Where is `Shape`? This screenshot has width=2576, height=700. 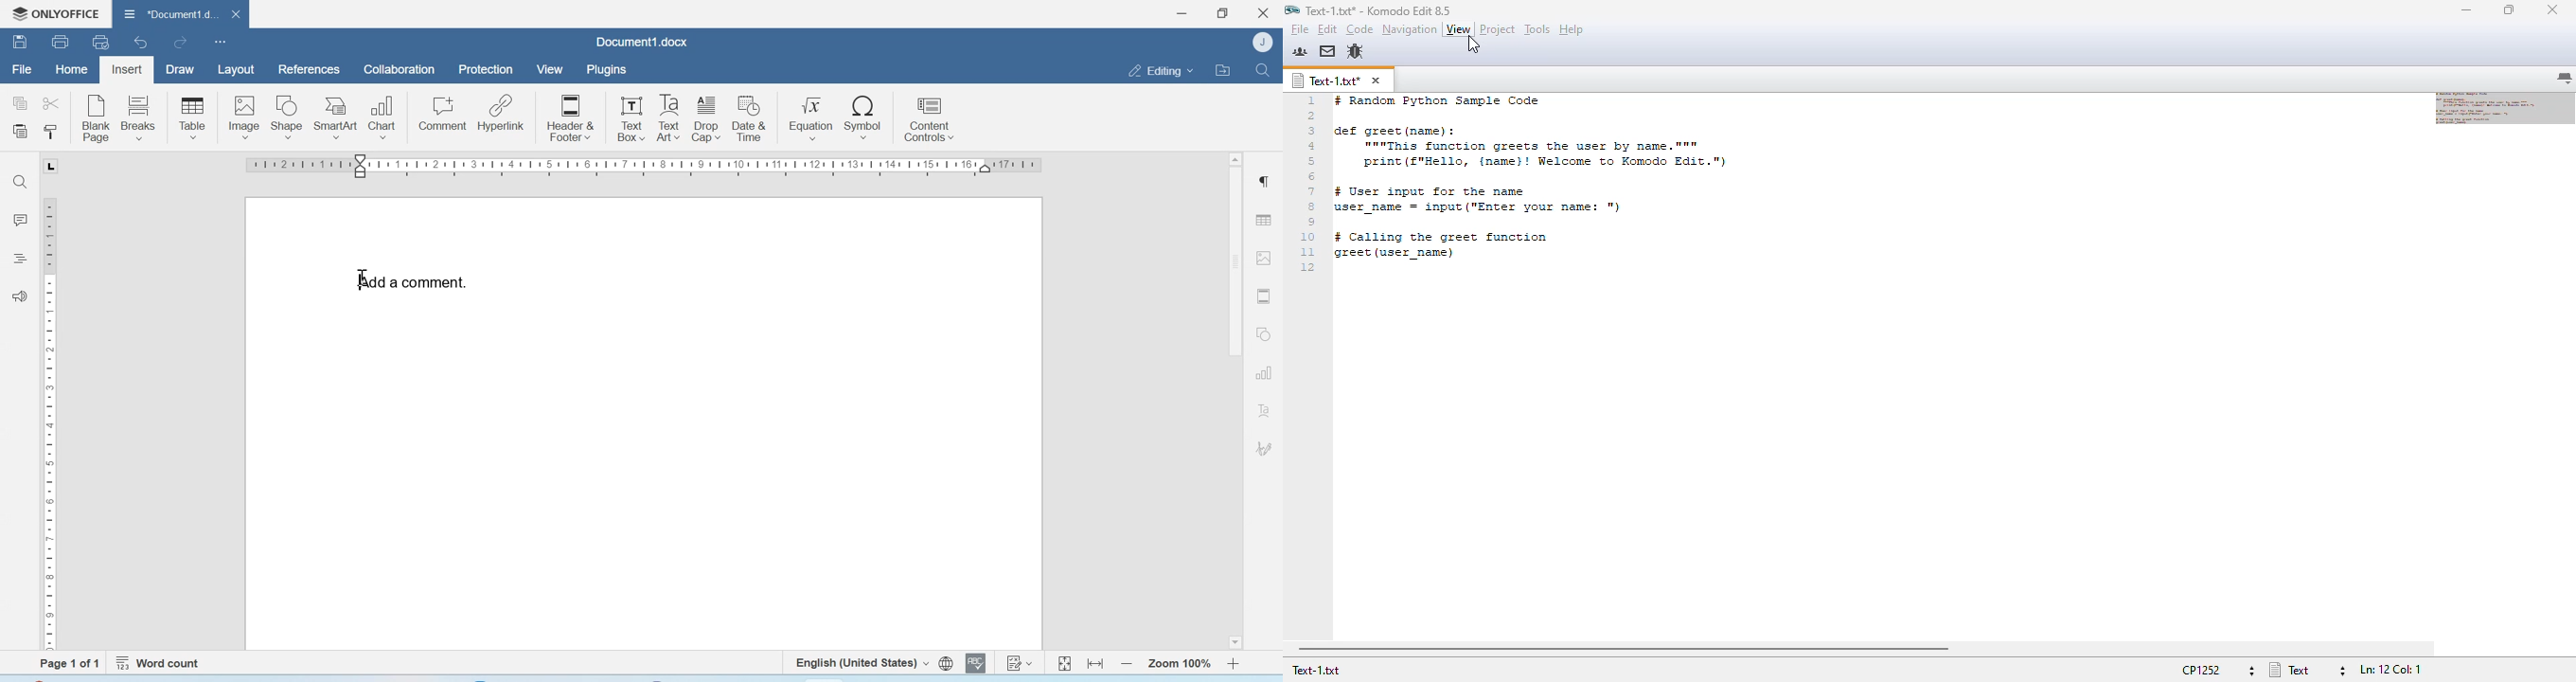 Shape is located at coordinates (287, 118).